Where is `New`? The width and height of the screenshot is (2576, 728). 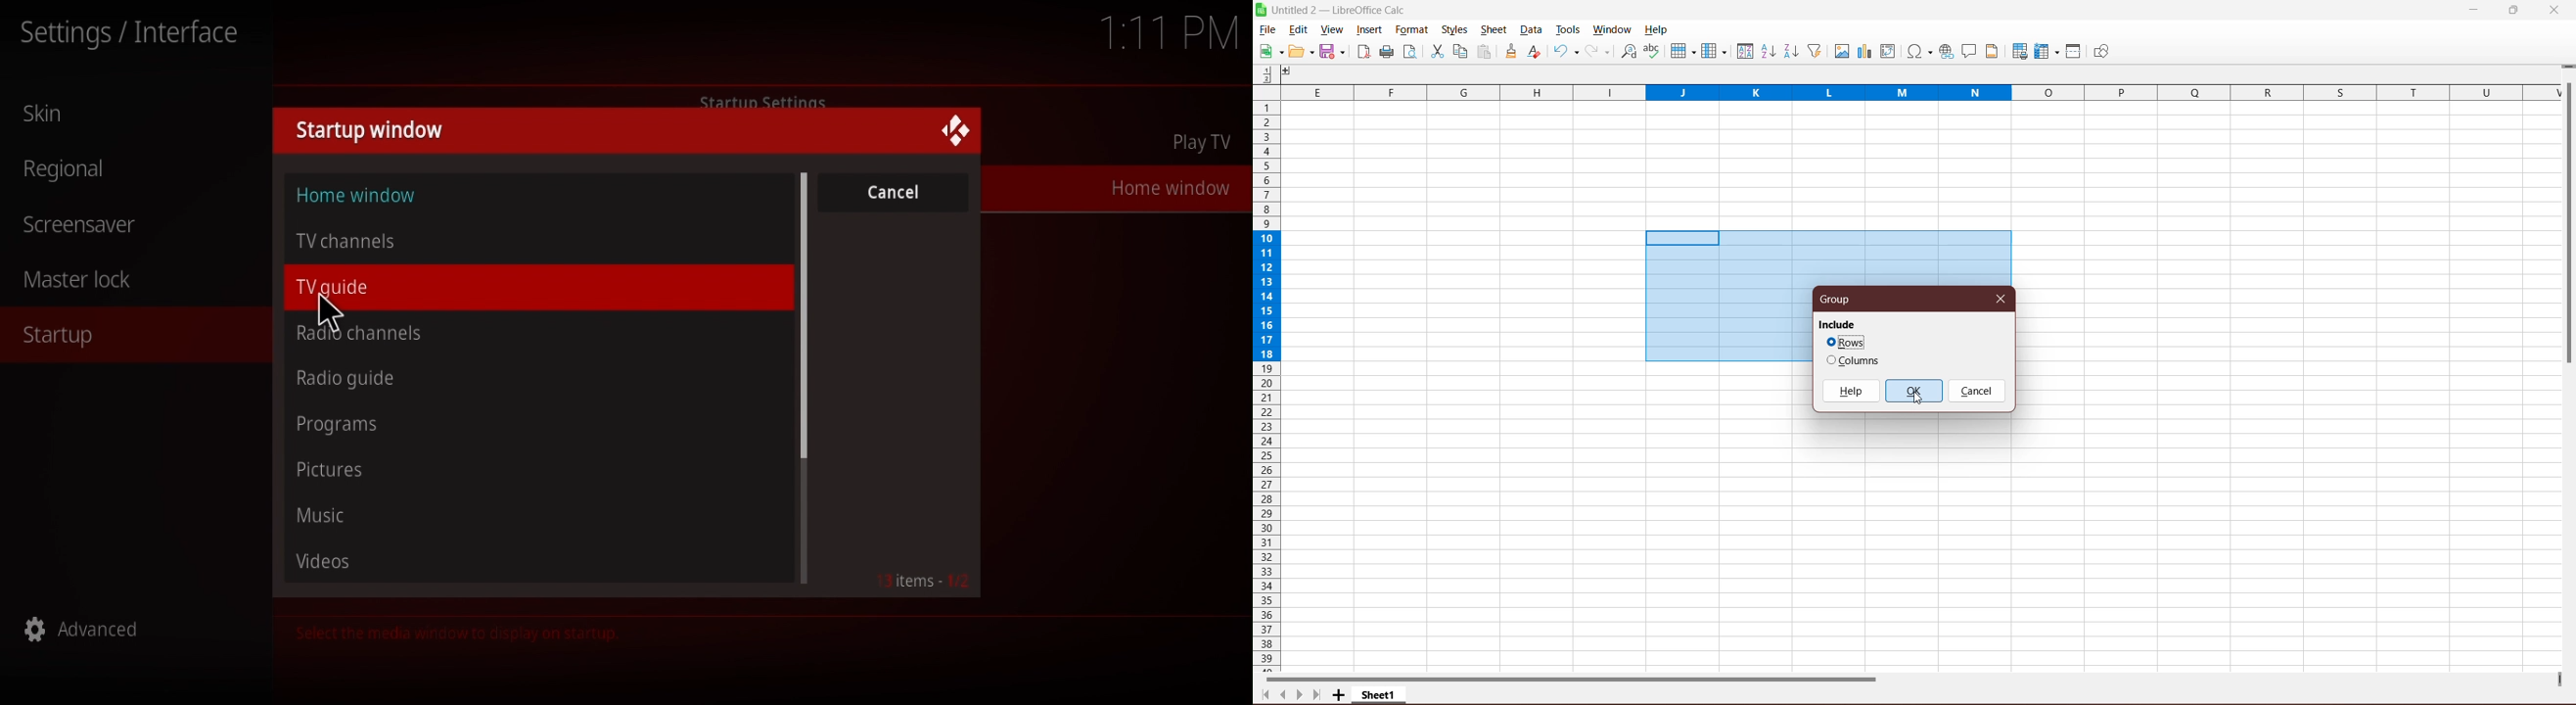
New is located at coordinates (1269, 52).